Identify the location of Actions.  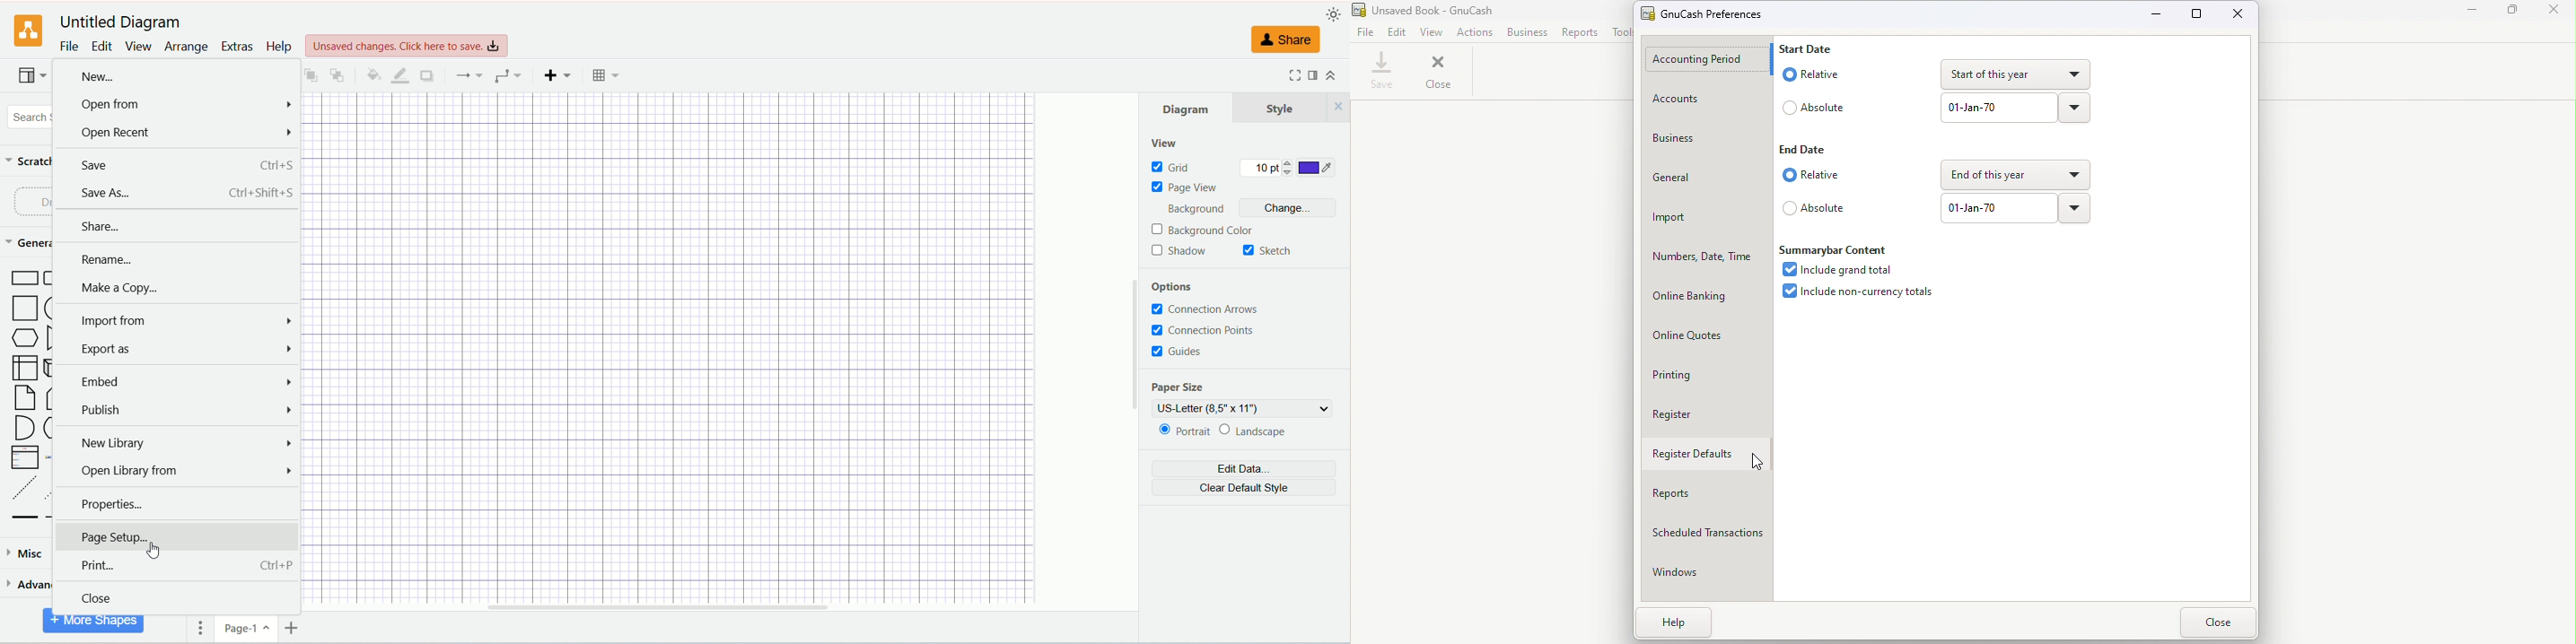
(1475, 34).